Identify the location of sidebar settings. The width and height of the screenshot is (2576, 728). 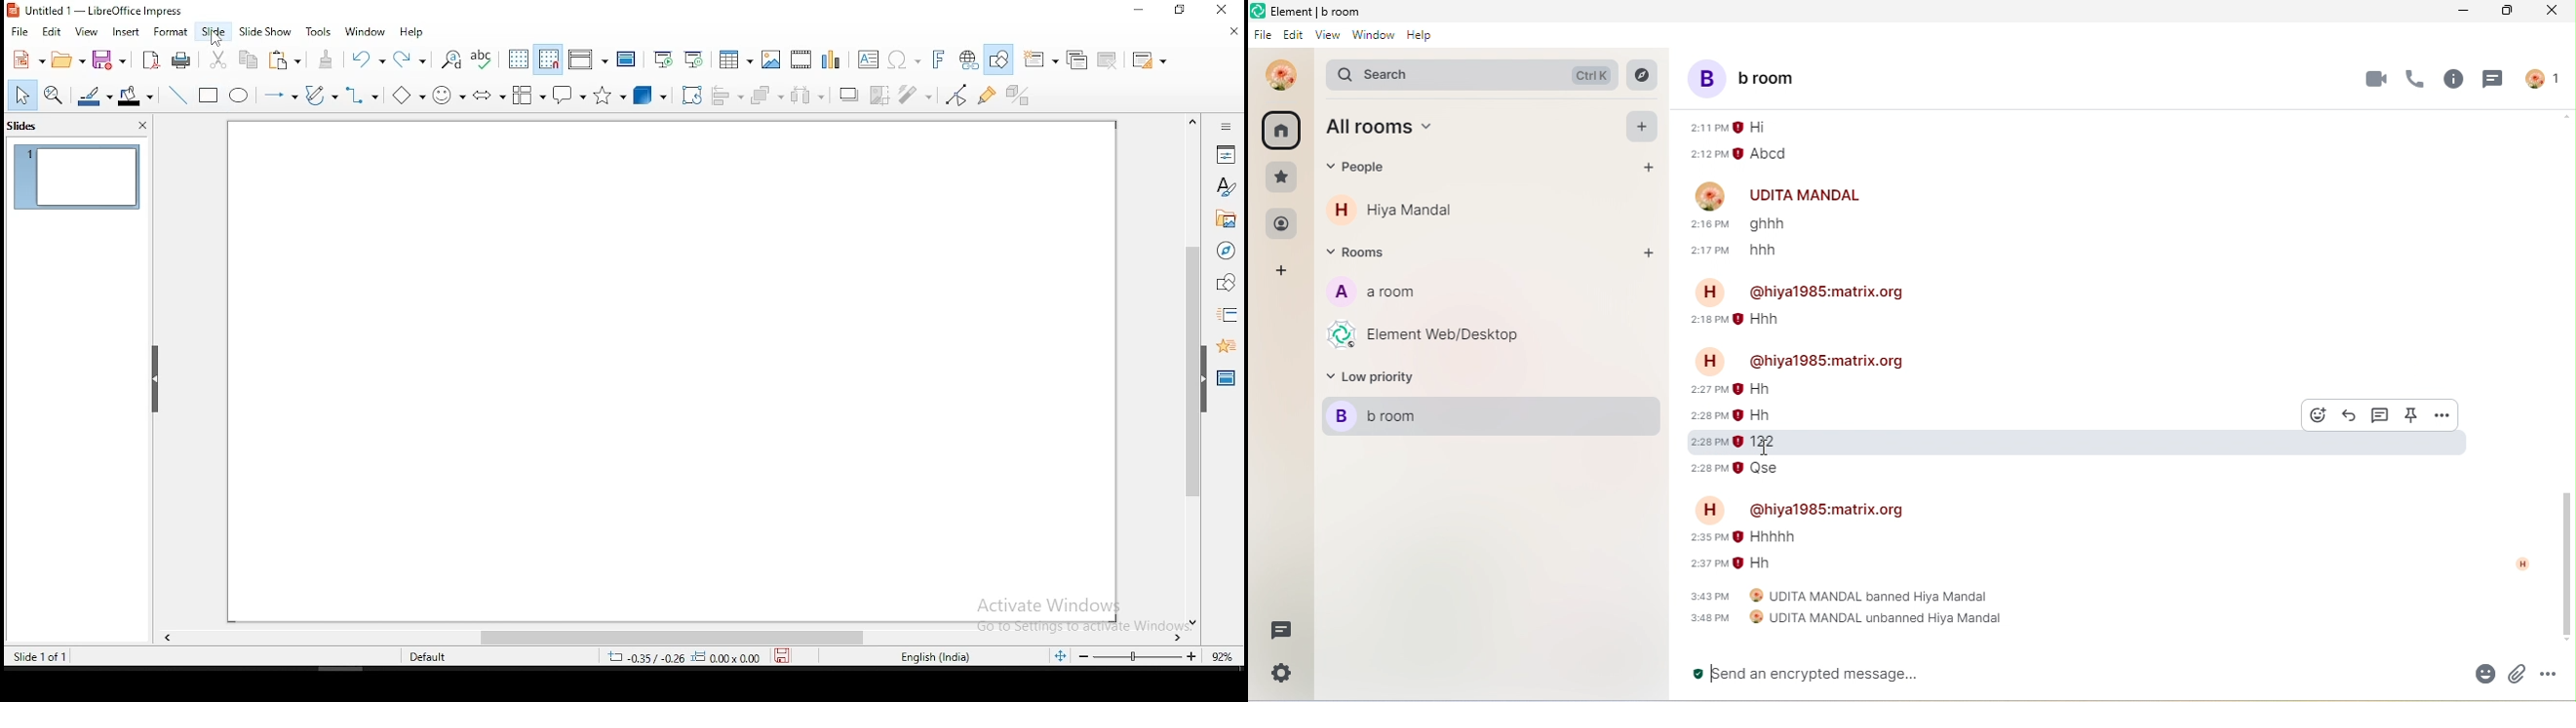
(1229, 126).